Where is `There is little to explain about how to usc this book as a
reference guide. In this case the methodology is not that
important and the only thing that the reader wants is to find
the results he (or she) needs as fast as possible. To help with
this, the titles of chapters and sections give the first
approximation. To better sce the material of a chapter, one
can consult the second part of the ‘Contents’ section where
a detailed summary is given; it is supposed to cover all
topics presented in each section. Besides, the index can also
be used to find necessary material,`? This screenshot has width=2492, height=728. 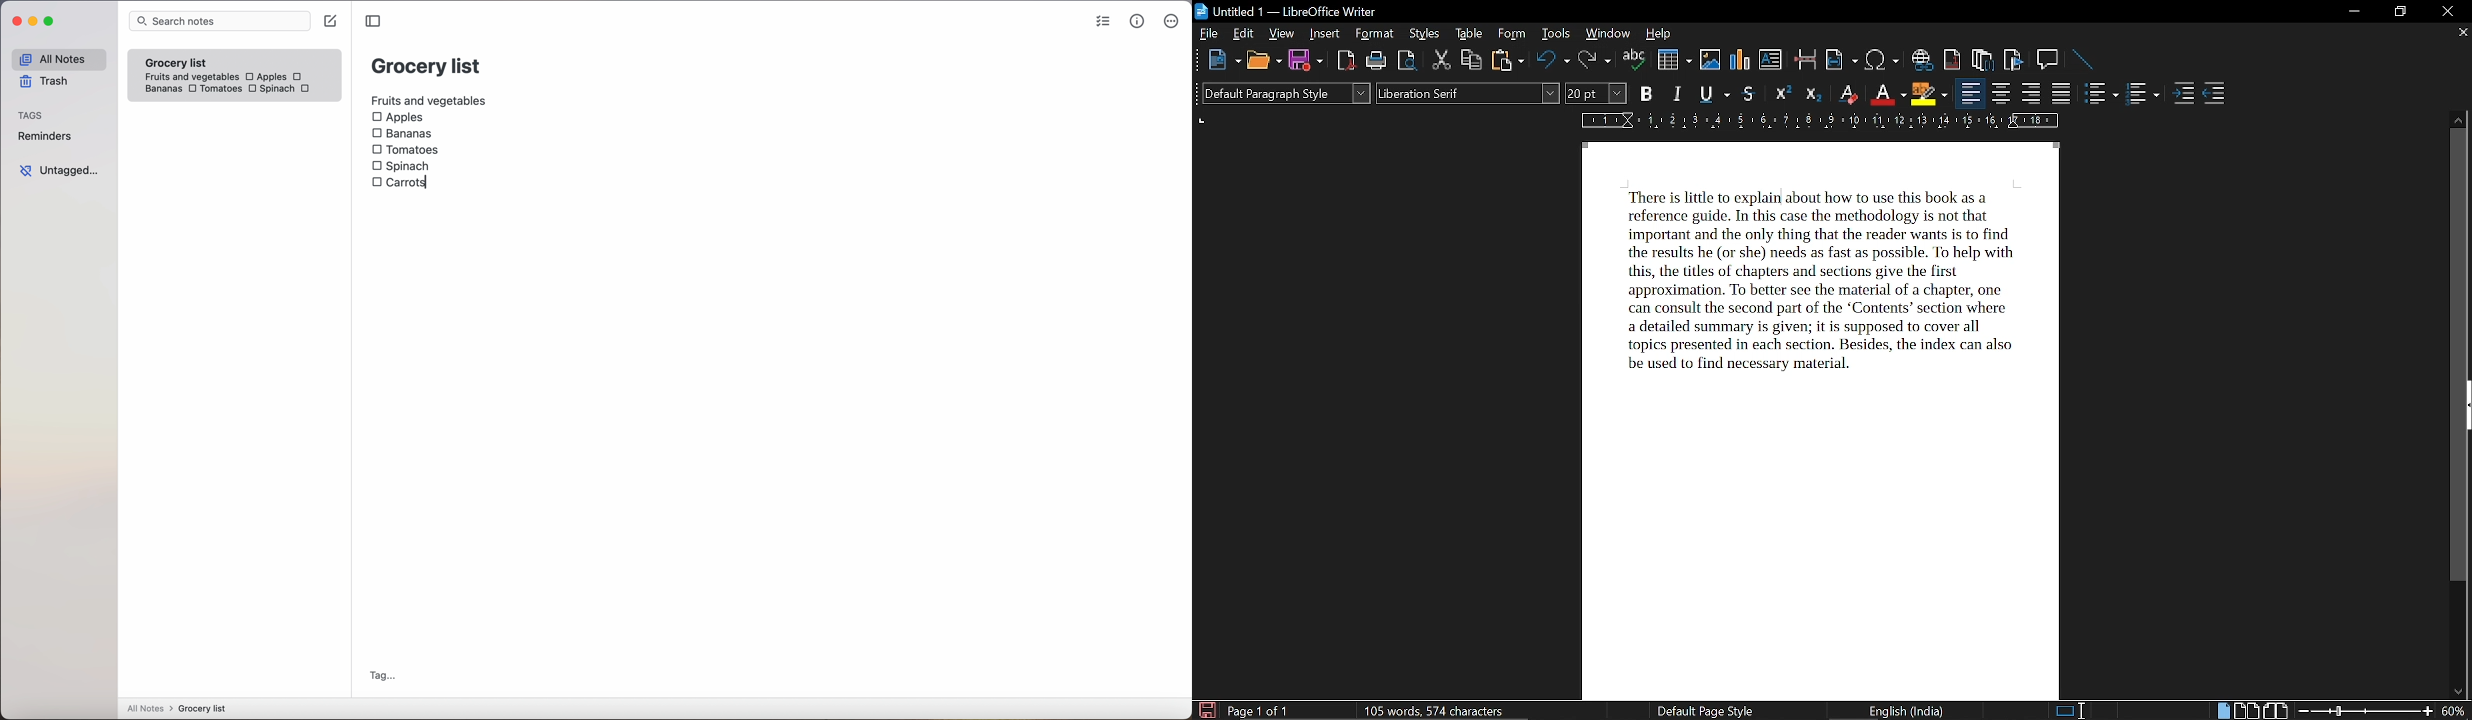 There is little to explain about how to usc this book as a
reference guide. In this case the methodology is not that
important and the only thing that the reader wants is to find
the results he (or she) needs as fast as possible. To help with
this, the titles of chapters and sections give the first
approximation. To better sce the material of a chapter, one
can consult the second part of the ‘Contents’ section where
a detailed summary is given; it is supposed to cover all
topics presented in each section. Besides, the index can also
be used to find necessary material, is located at coordinates (1821, 292).